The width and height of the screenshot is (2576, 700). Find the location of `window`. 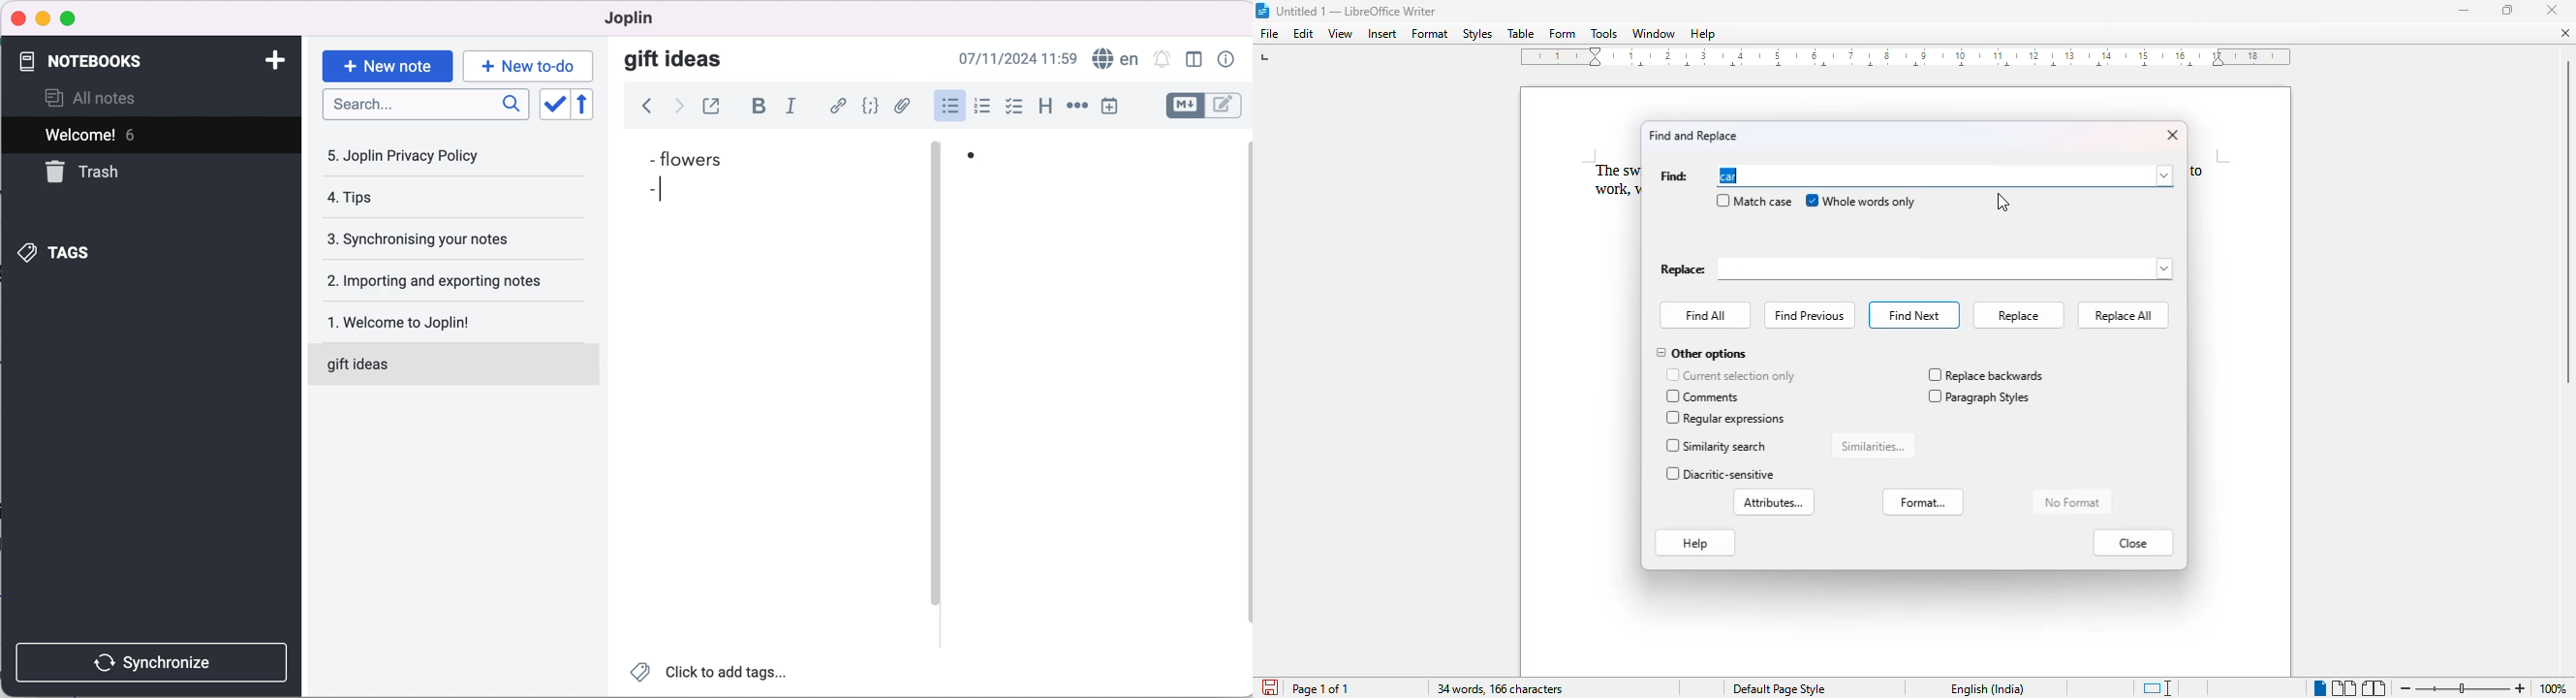

window is located at coordinates (1653, 34).